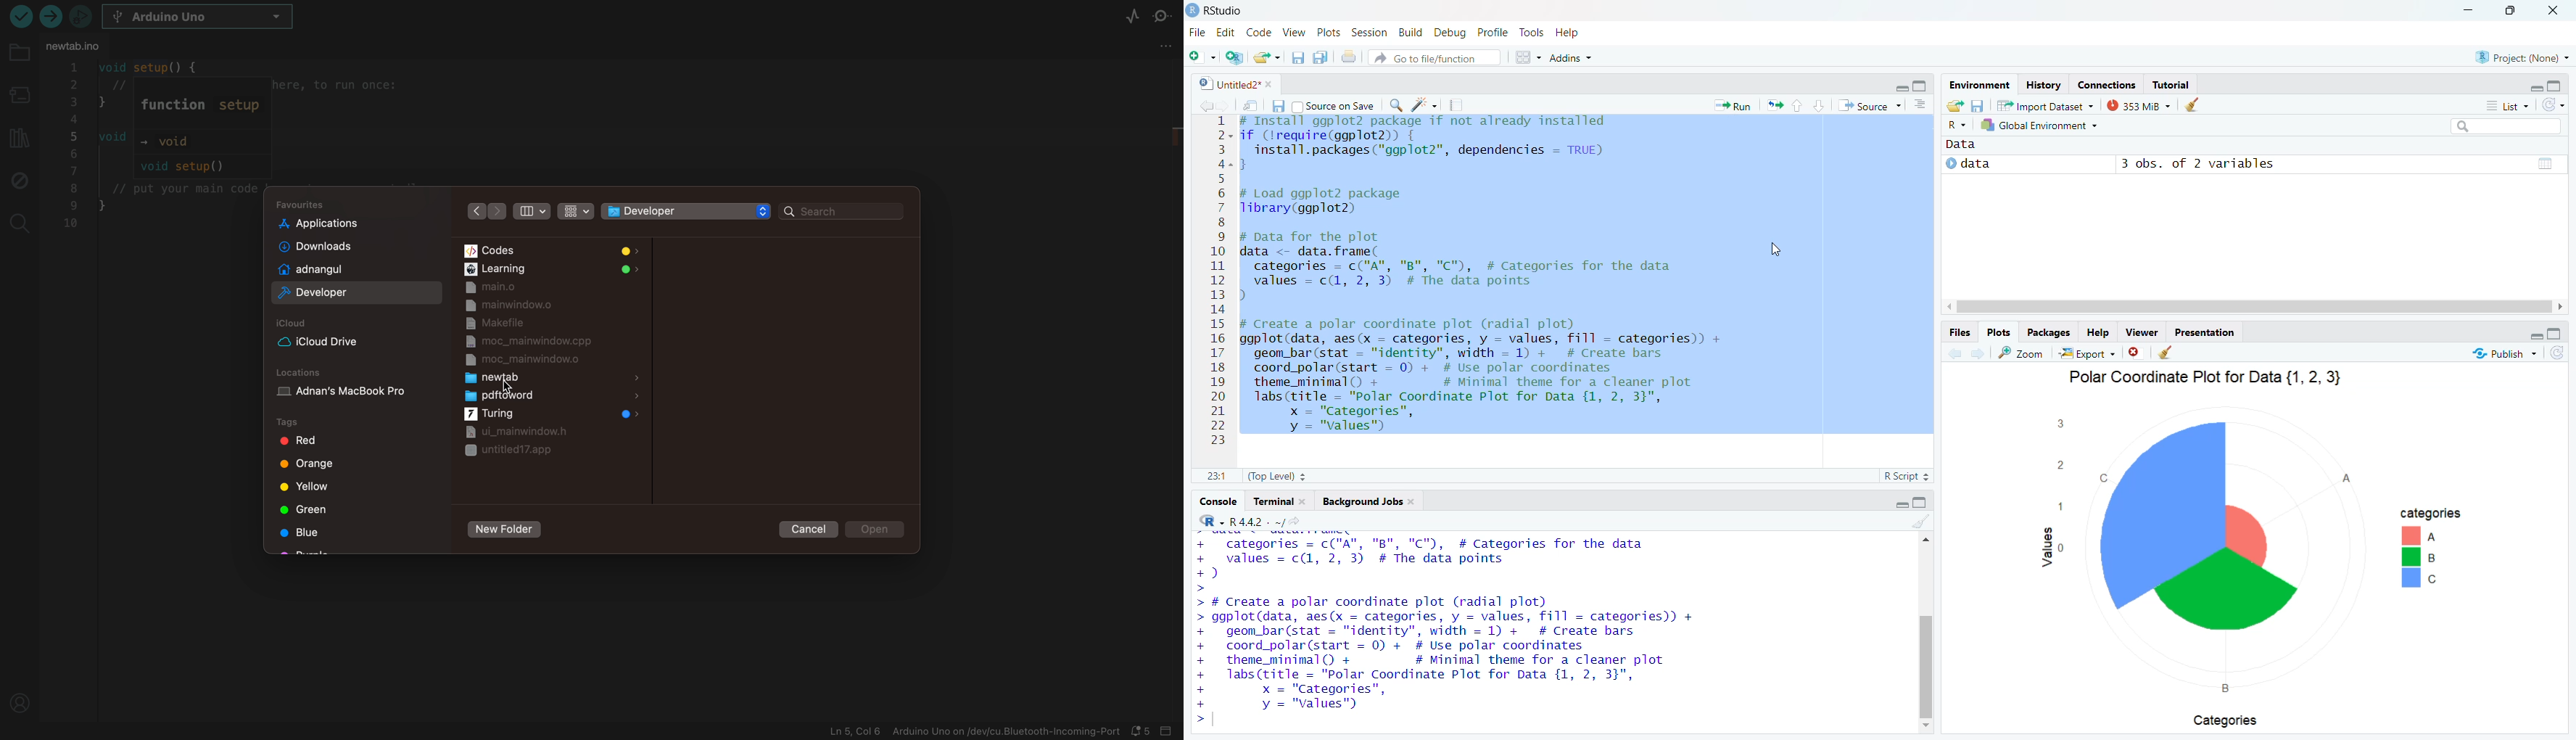 Image resolution: width=2576 pixels, height=756 pixels. I want to click on close r script, so click(1896, 86).